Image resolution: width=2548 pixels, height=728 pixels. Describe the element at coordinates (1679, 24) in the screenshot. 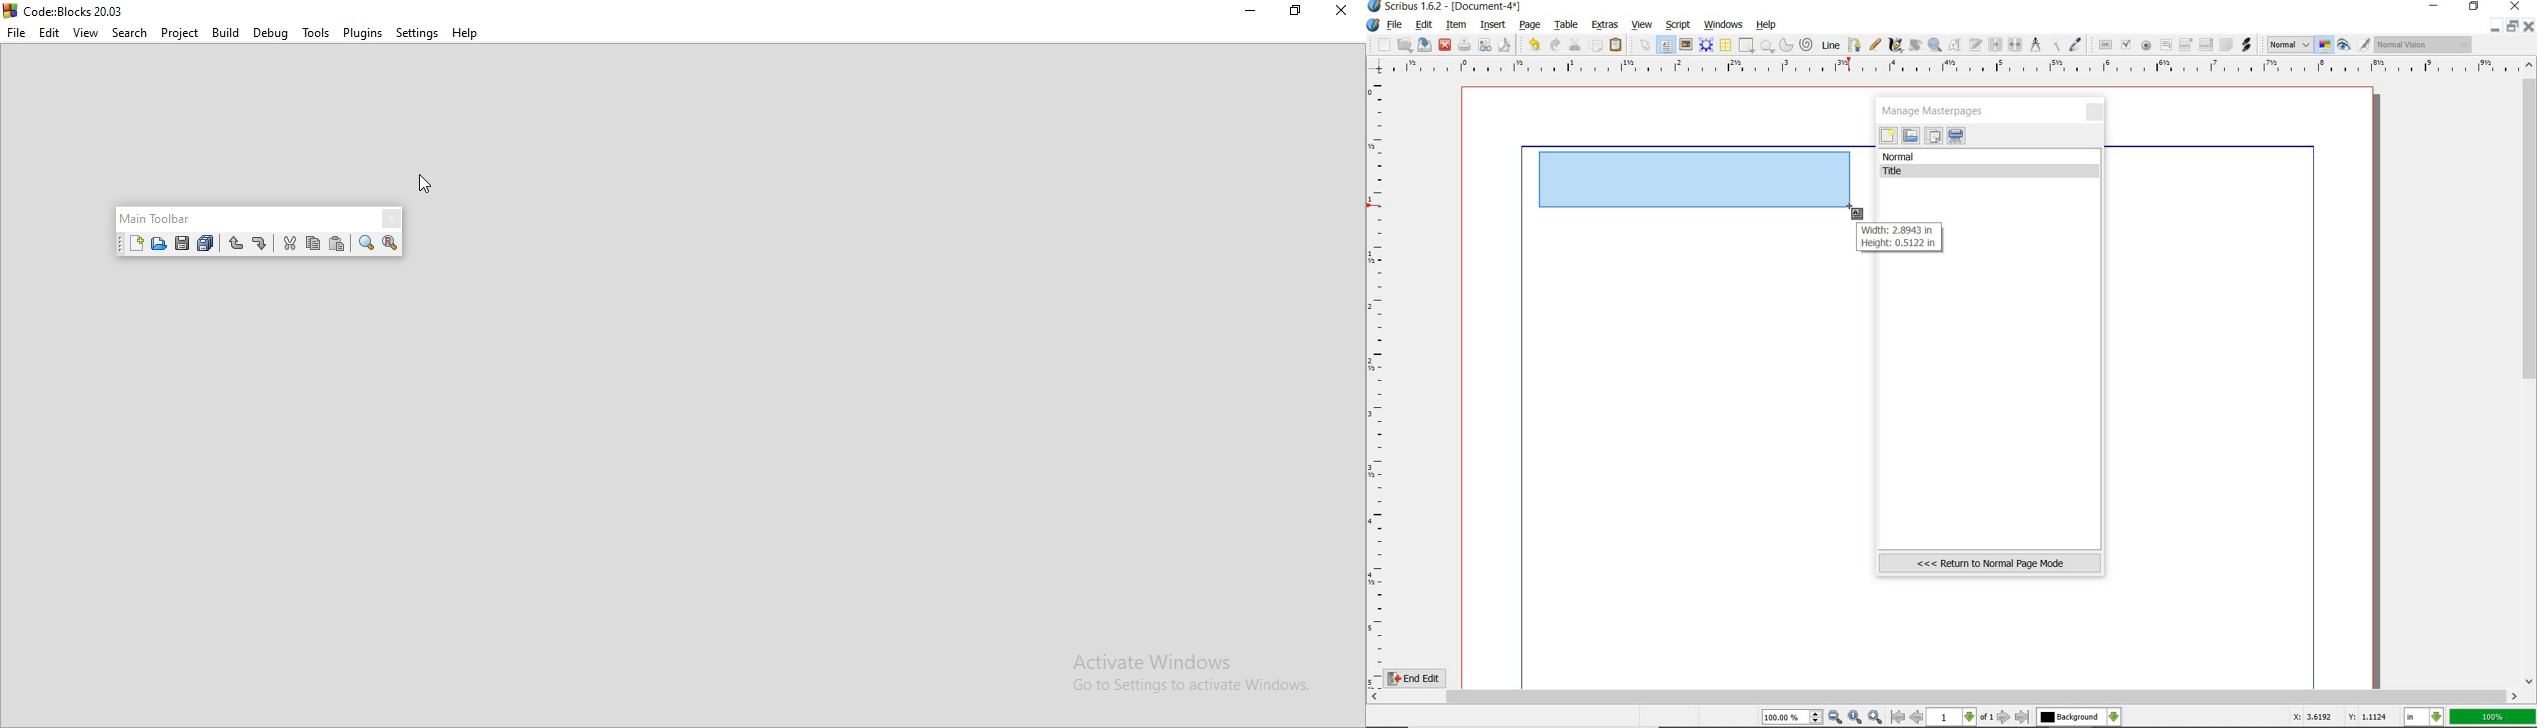

I see `script` at that location.